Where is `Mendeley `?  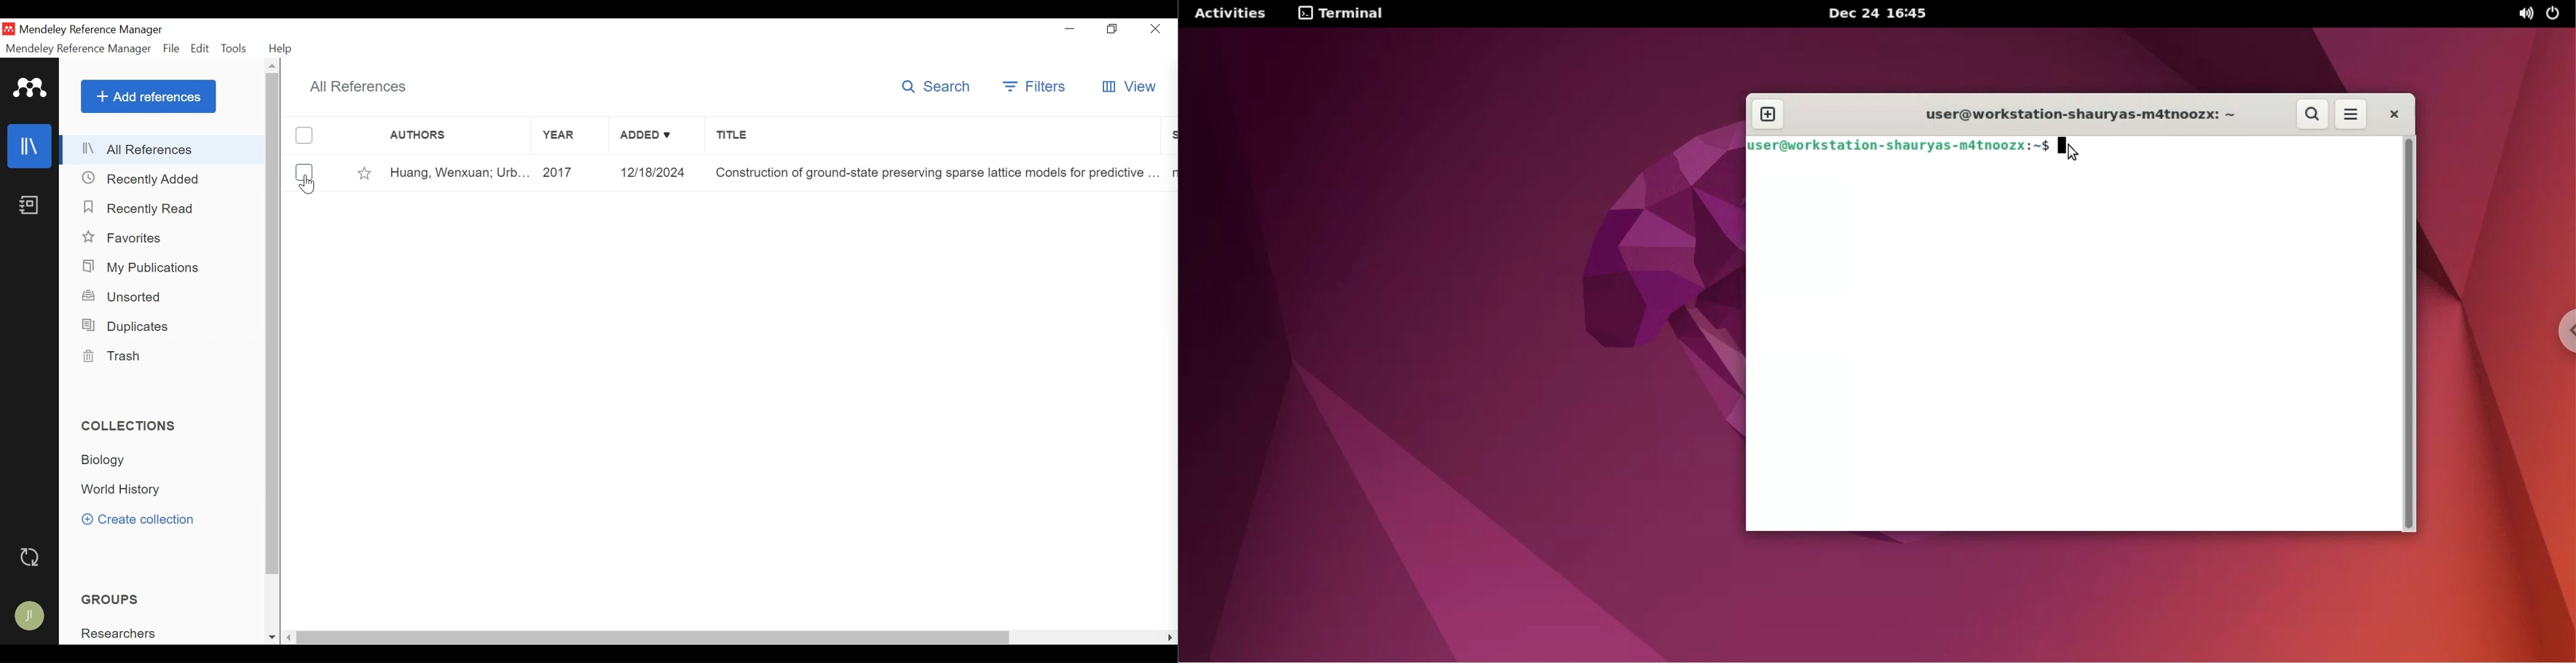
Mendeley  is located at coordinates (32, 89).